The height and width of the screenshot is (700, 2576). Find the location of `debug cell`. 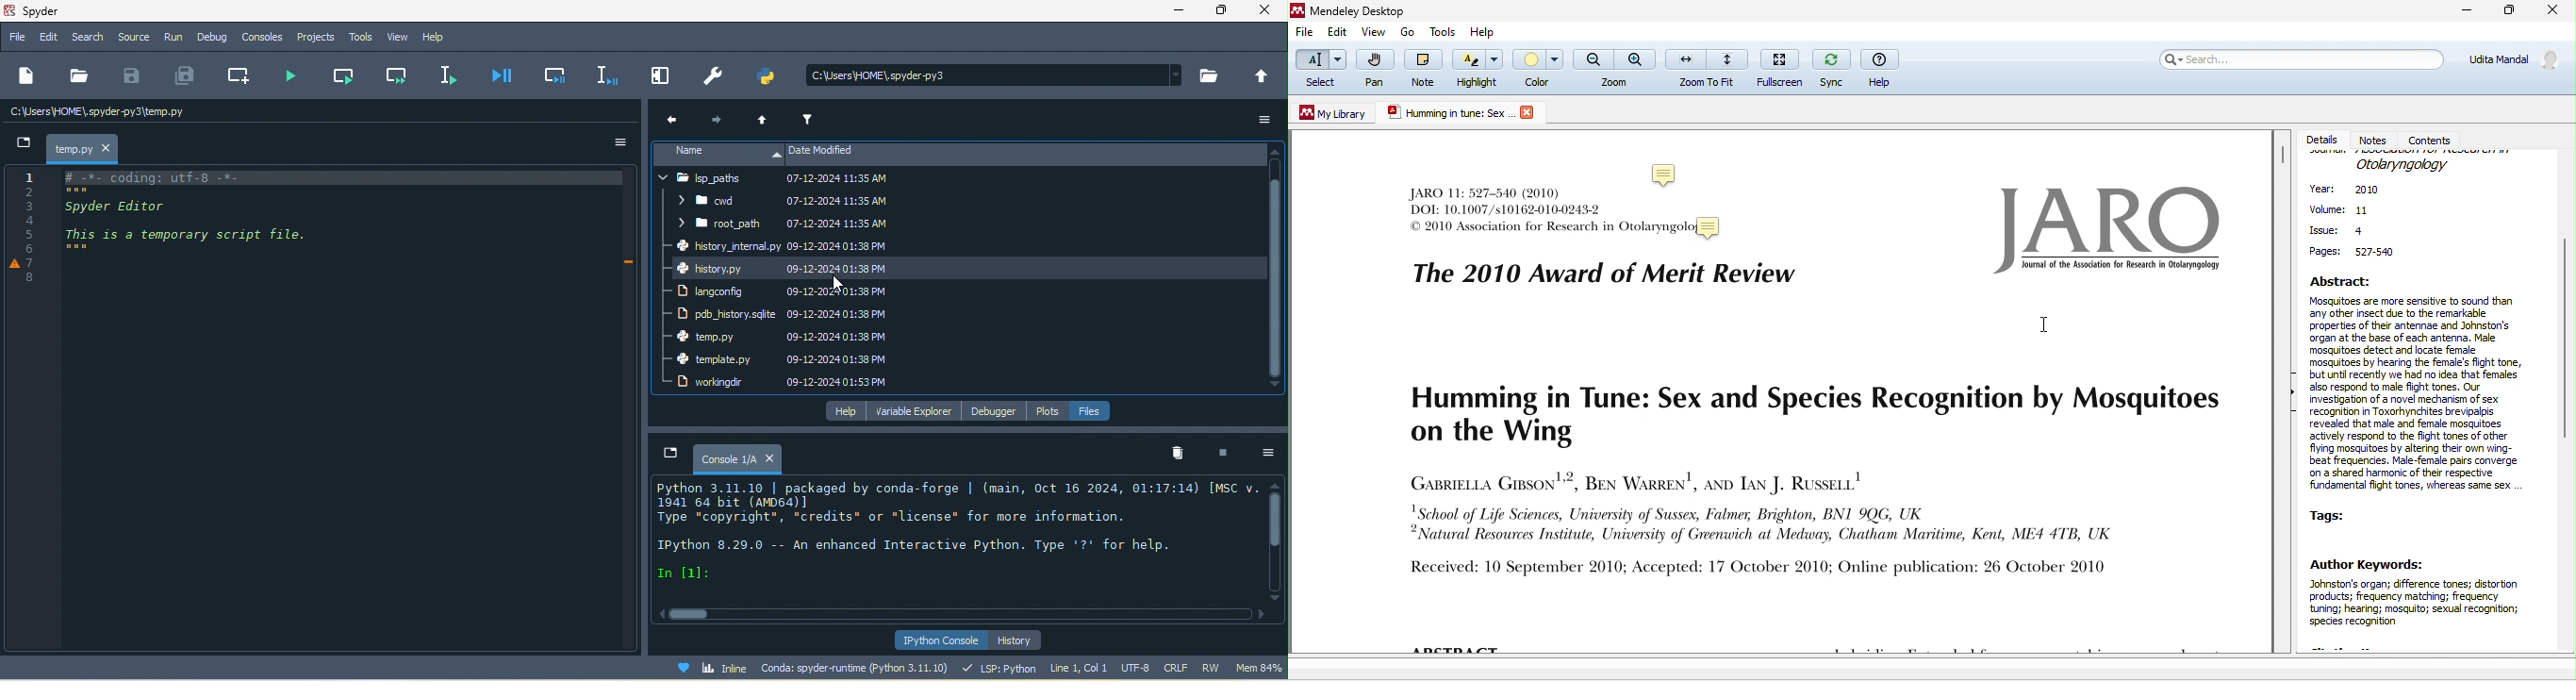

debug cell is located at coordinates (558, 74).